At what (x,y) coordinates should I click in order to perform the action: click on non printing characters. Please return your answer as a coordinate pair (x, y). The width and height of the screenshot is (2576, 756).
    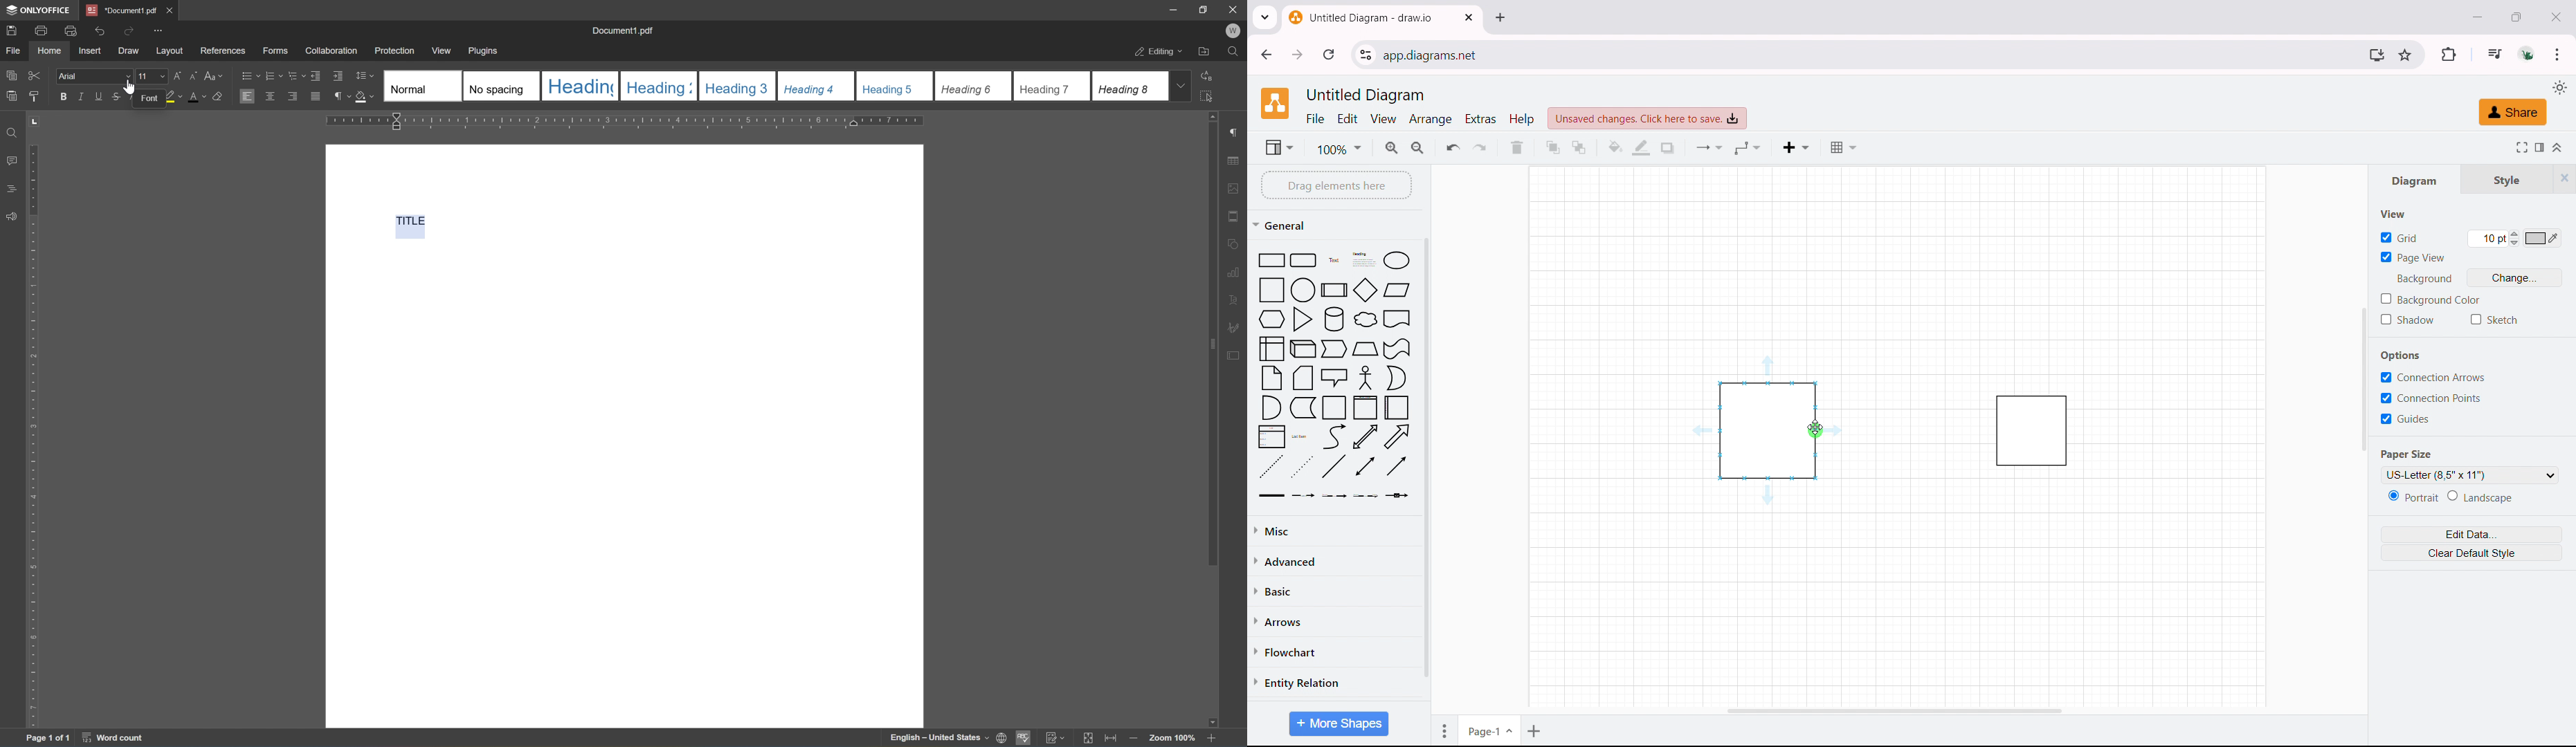
    Looking at the image, I should click on (341, 97).